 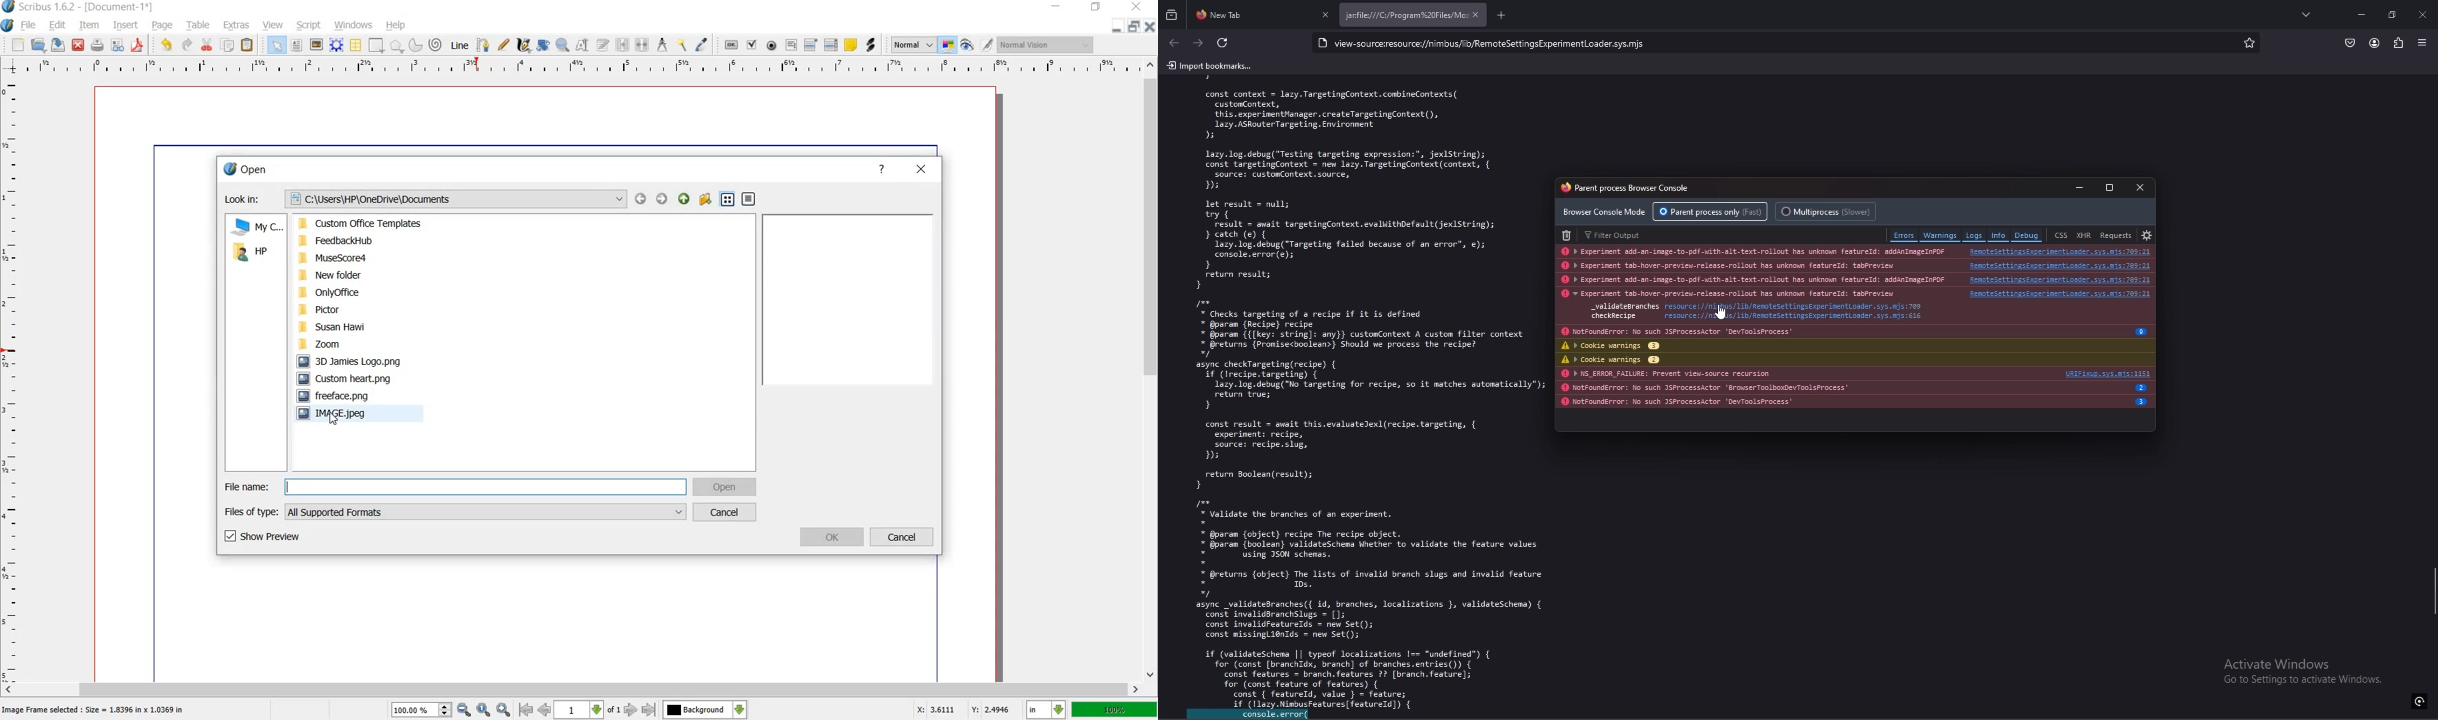 I want to click on errors, so click(x=1904, y=235).